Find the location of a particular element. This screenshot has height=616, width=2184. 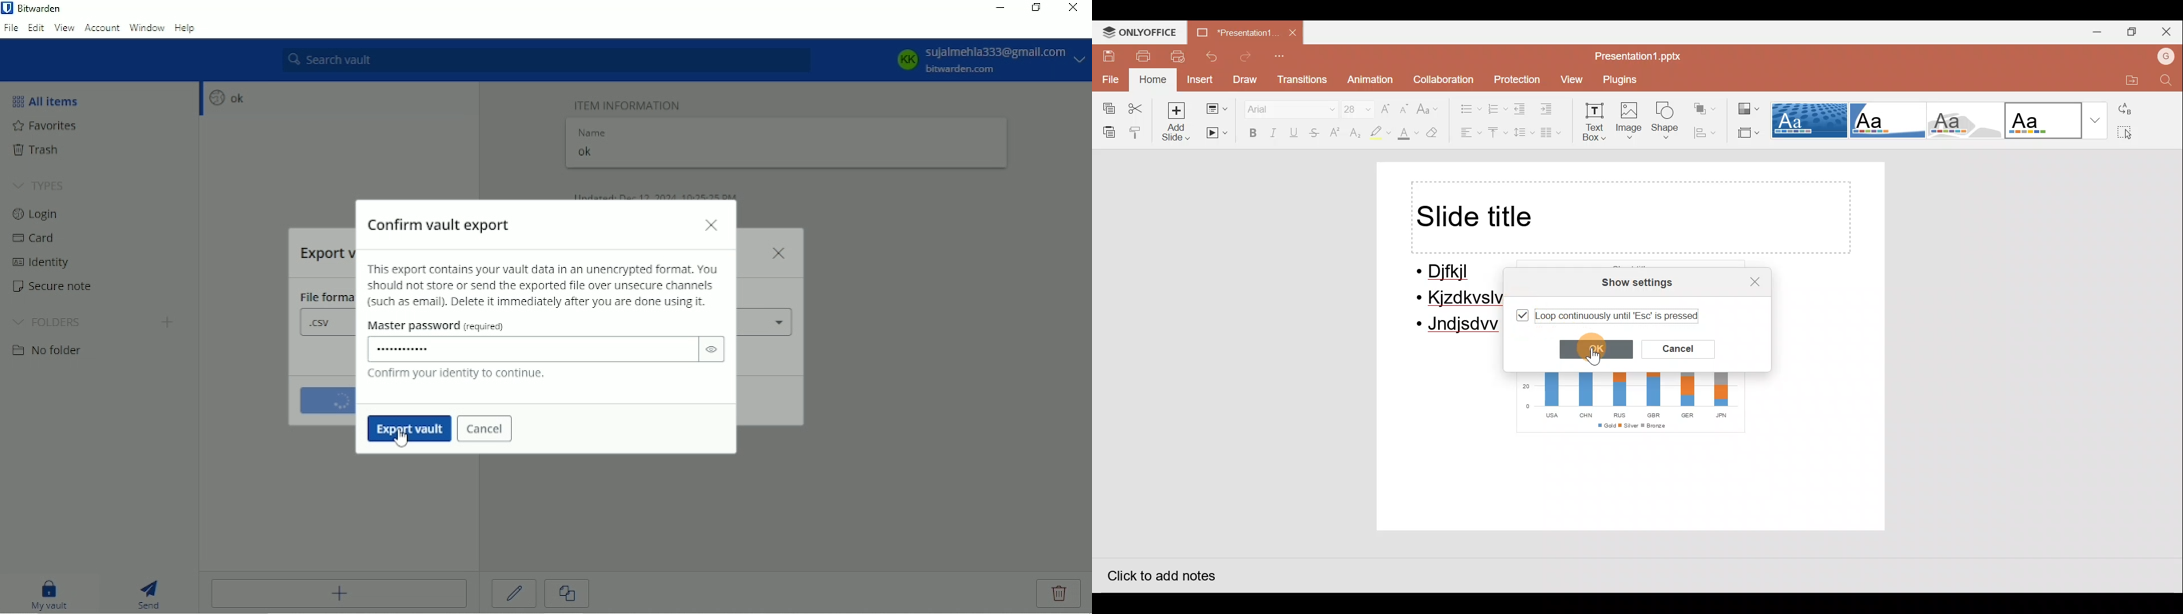

Cursor is located at coordinates (403, 438).